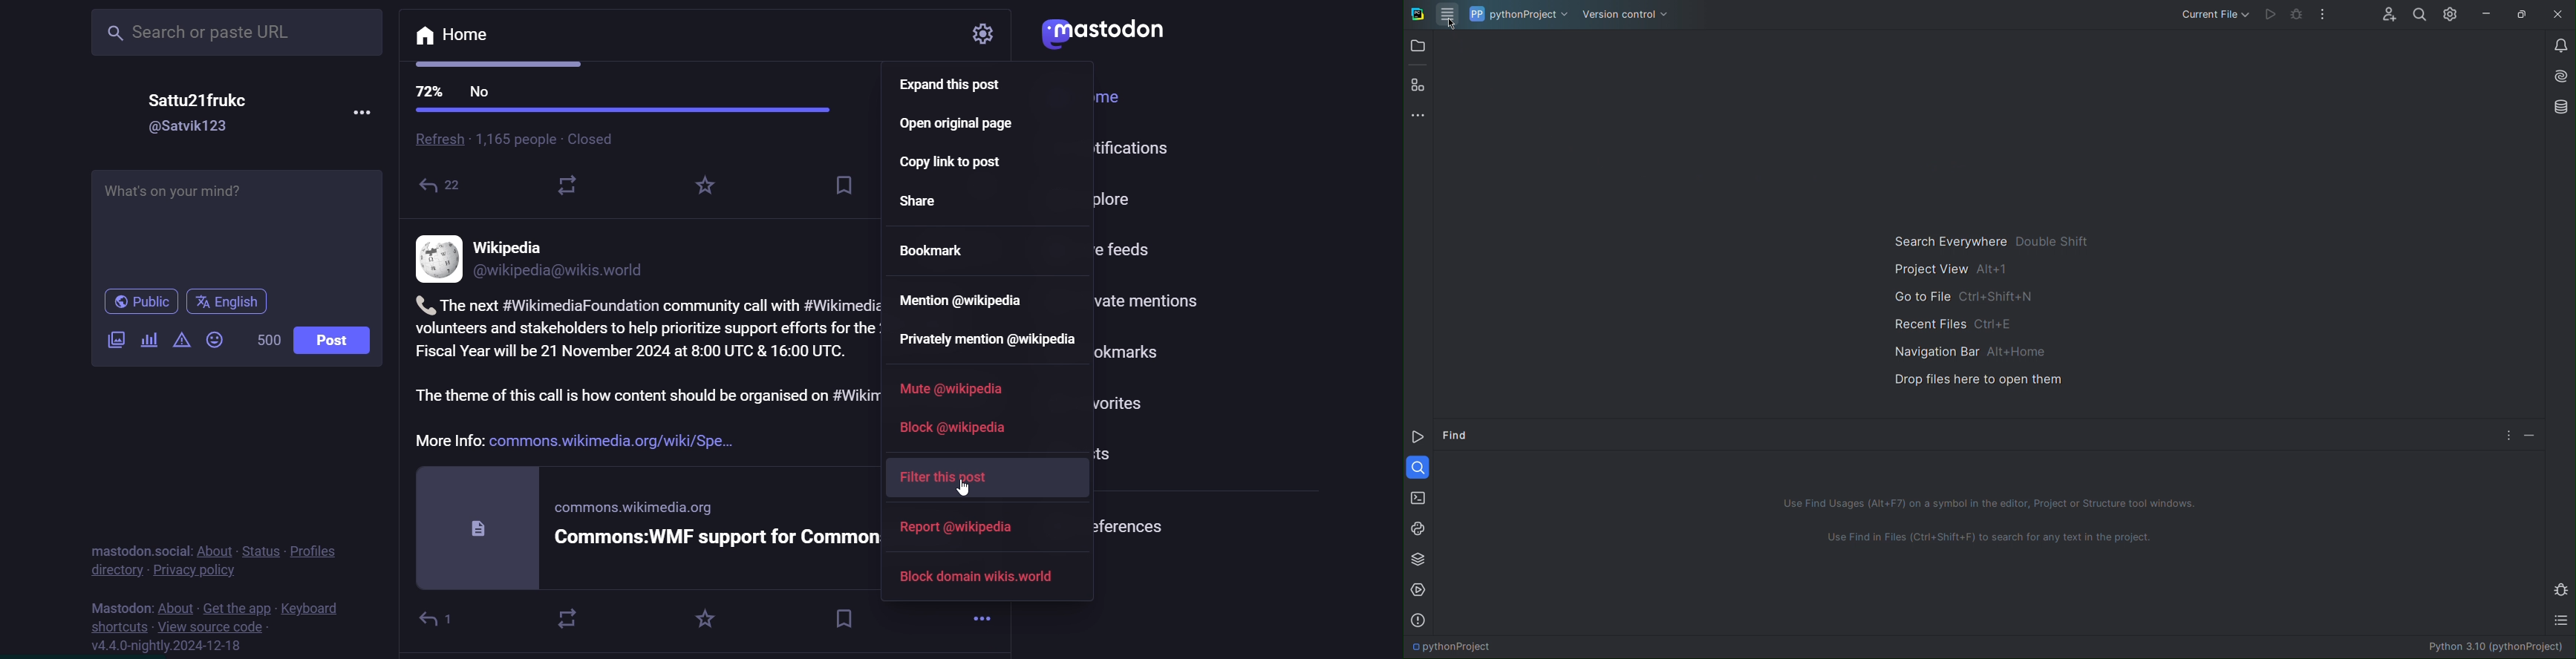 The width and height of the screenshot is (2576, 672). What do you see at coordinates (439, 259) in the screenshot?
I see `profile picture` at bounding box center [439, 259].